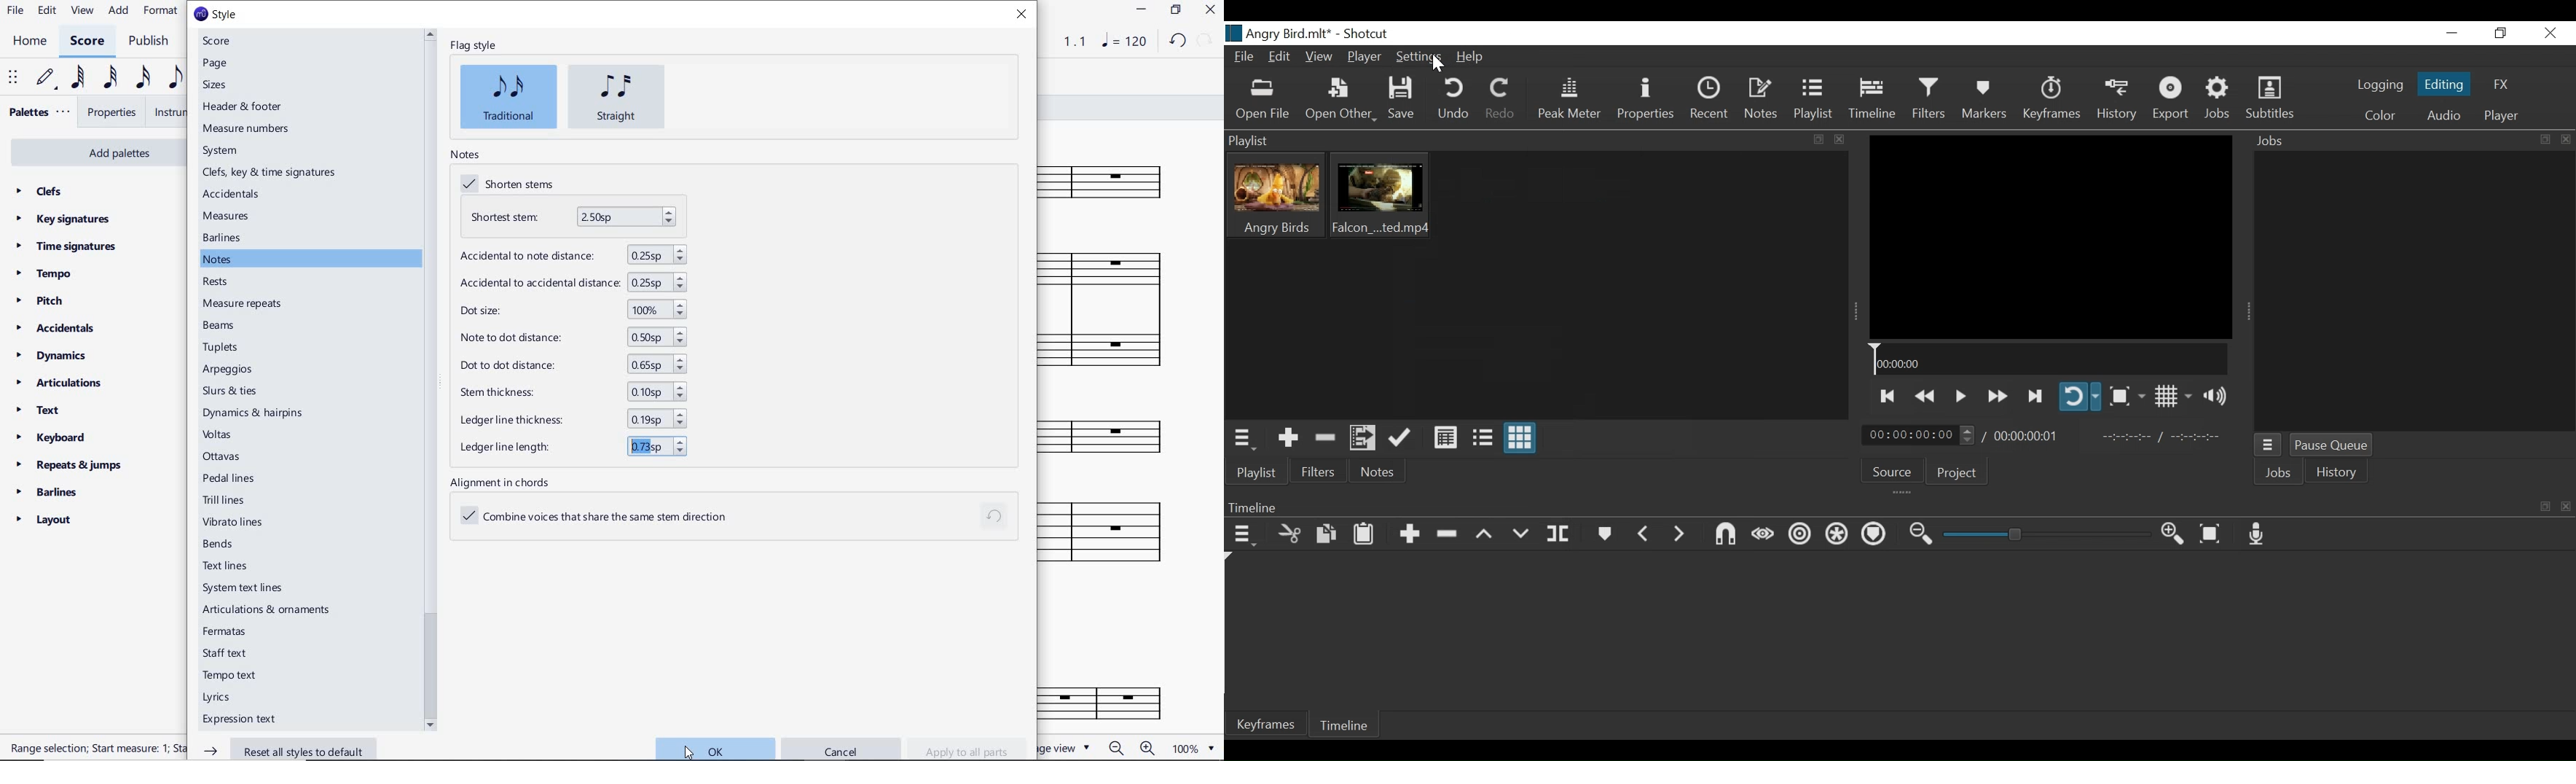 Image resolution: width=2576 pixels, height=784 pixels. I want to click on logging, so click(2378, 85).